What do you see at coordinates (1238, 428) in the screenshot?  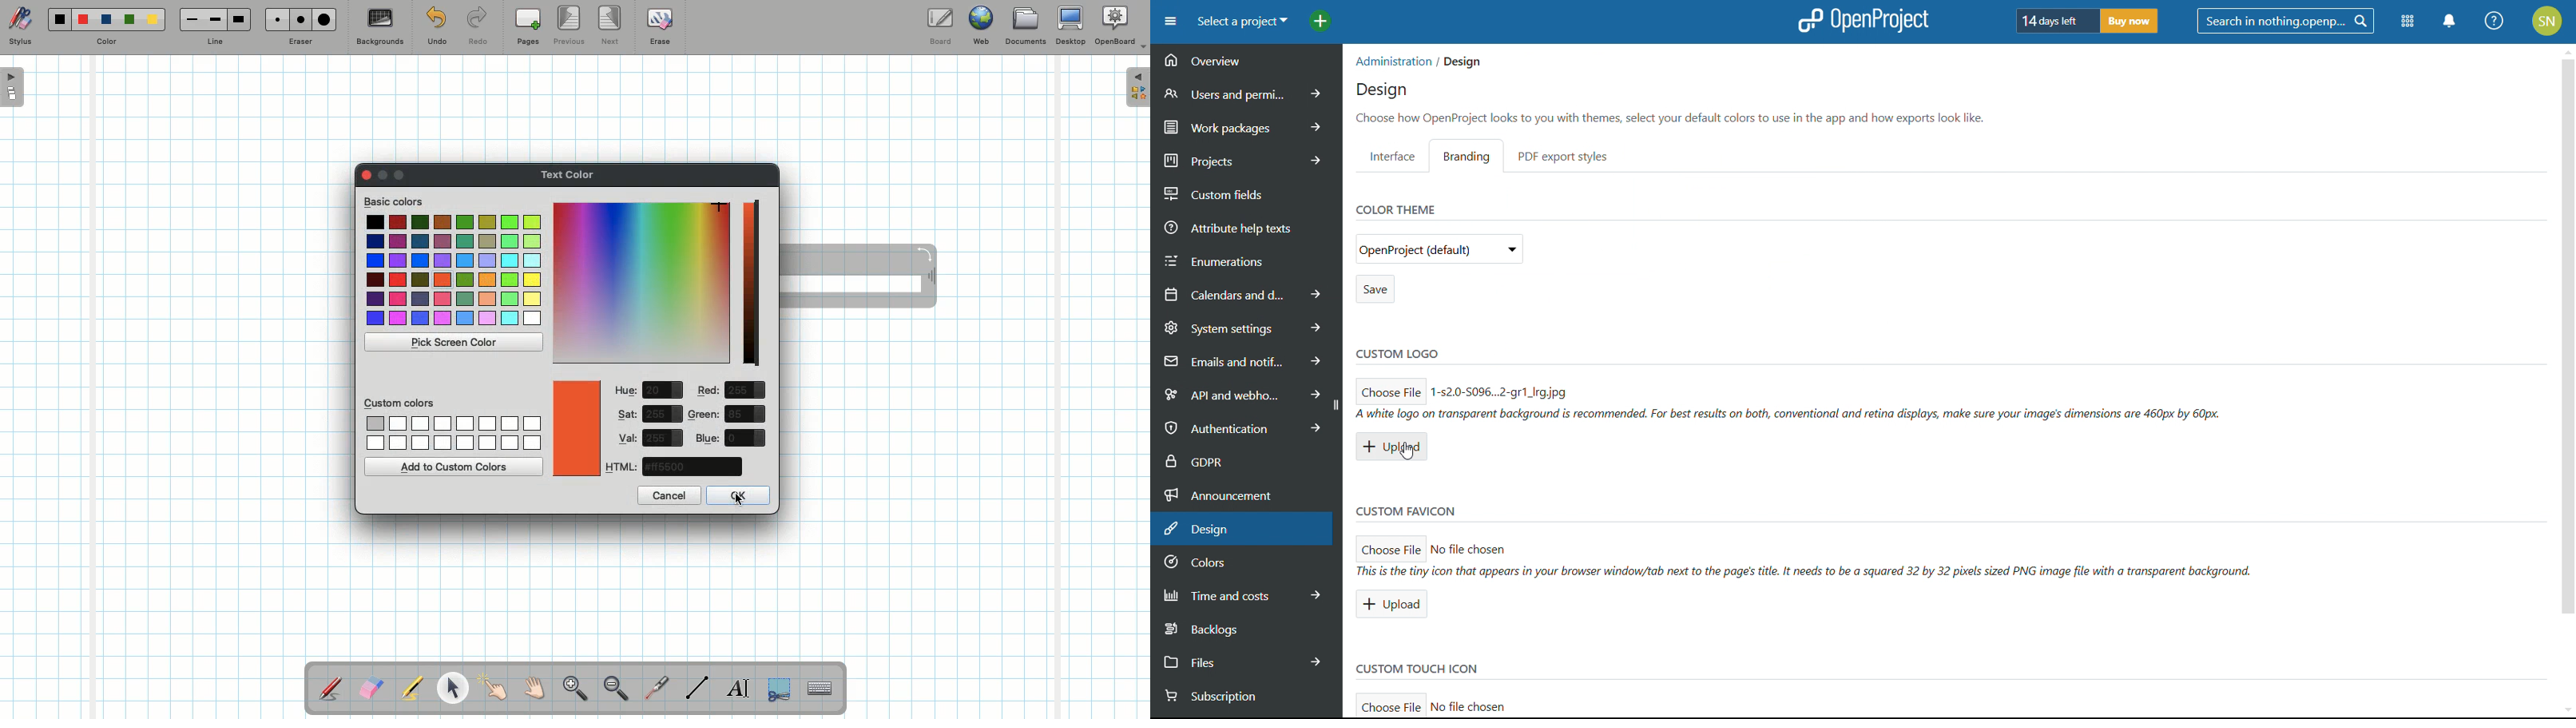 I see `authentication` at bounding box center [1238, 428].